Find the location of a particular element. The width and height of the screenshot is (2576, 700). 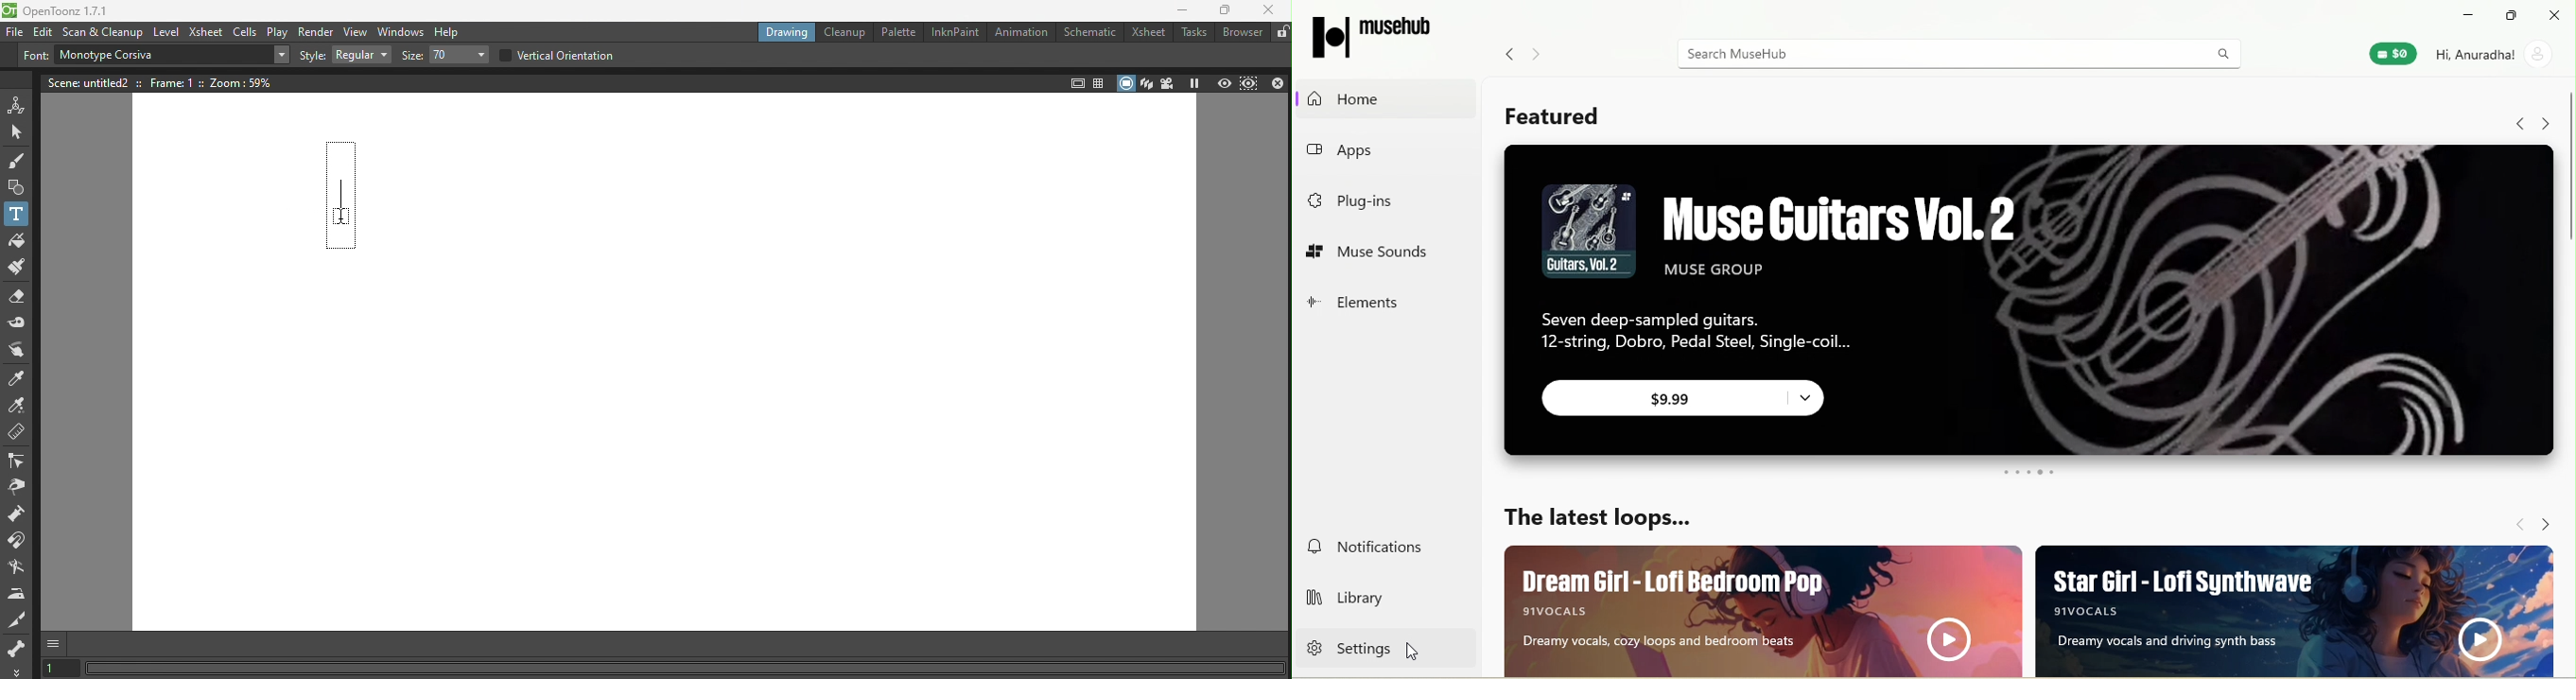

muse sounds is located at coordinates (1383, 251).